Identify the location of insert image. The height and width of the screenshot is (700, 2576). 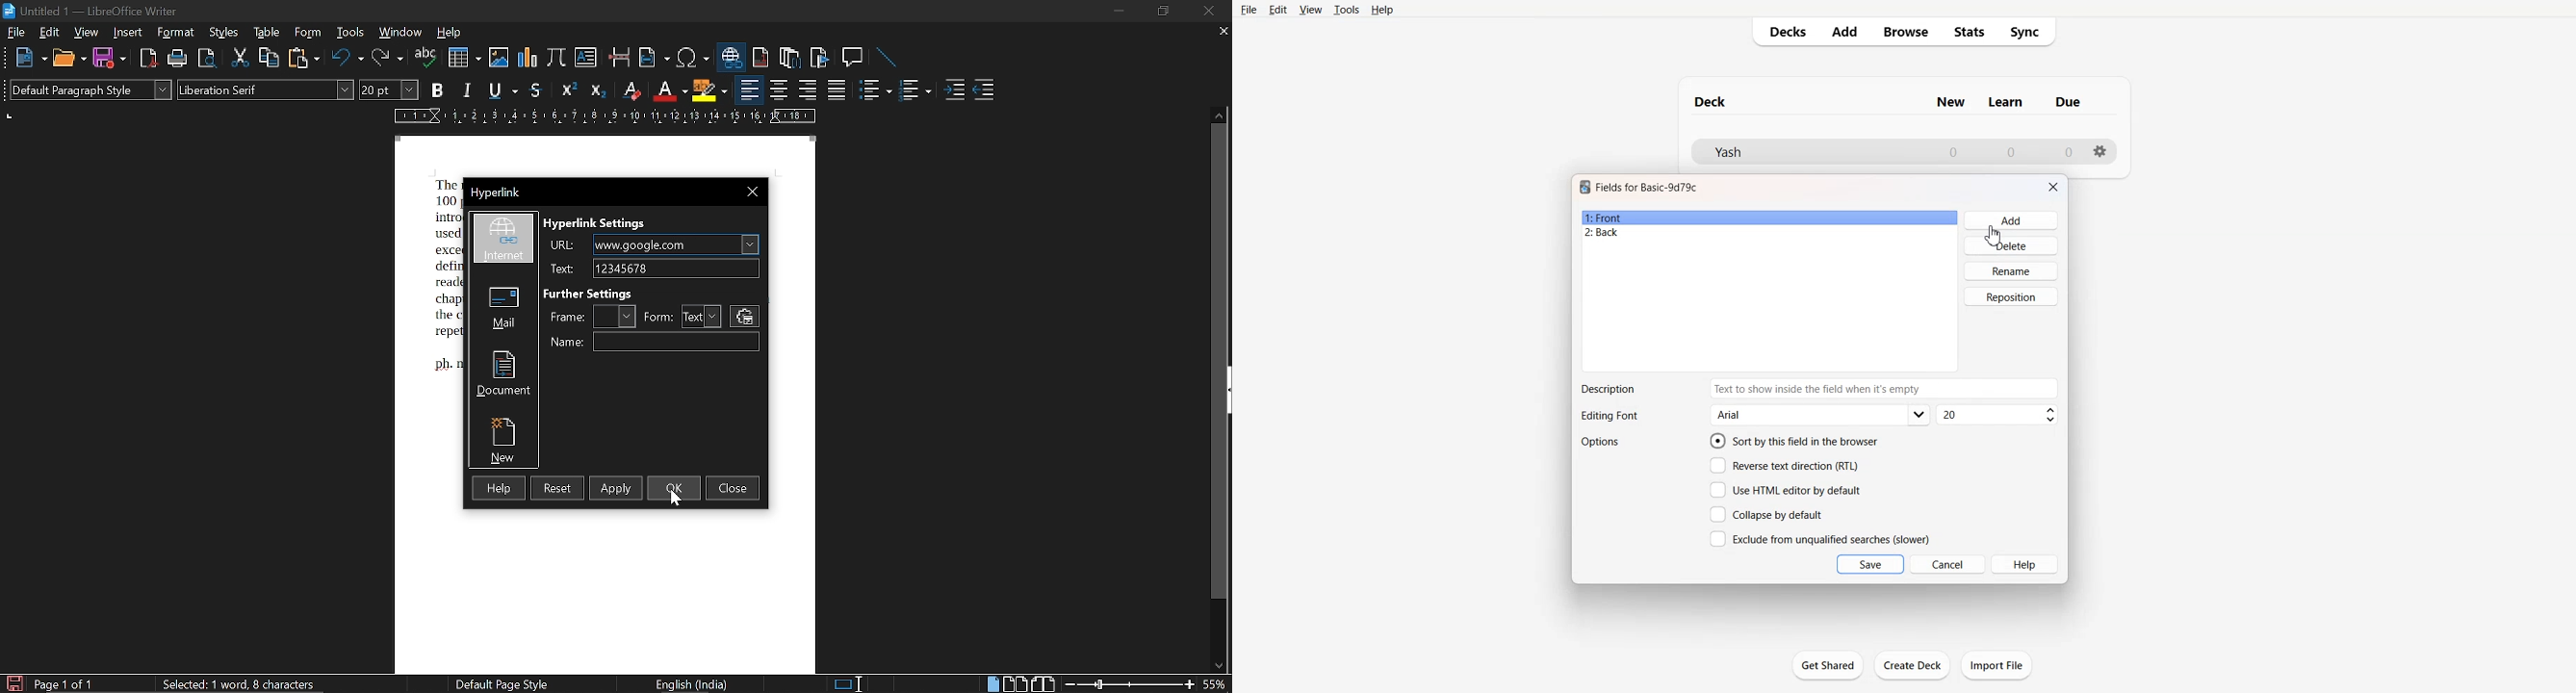
(498, 58).